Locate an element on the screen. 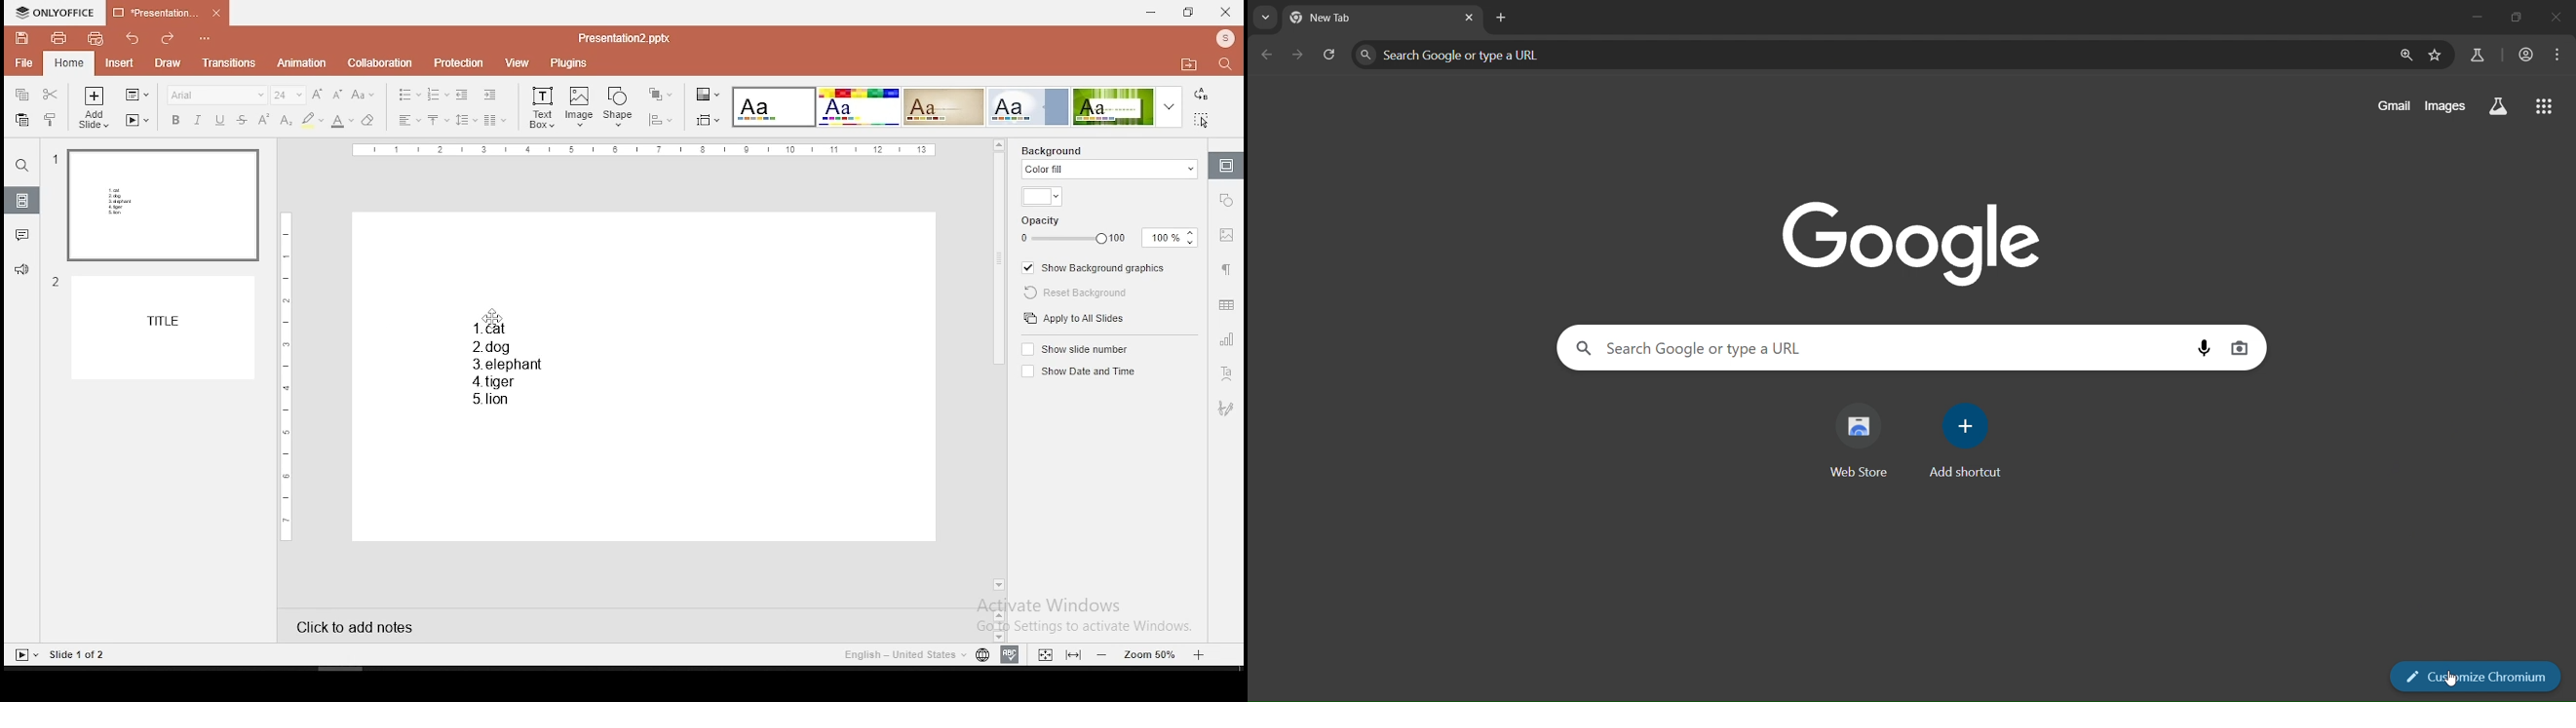 This screenshot has width=2576, height=728. arrange objects is located at coordinates (660, 96).